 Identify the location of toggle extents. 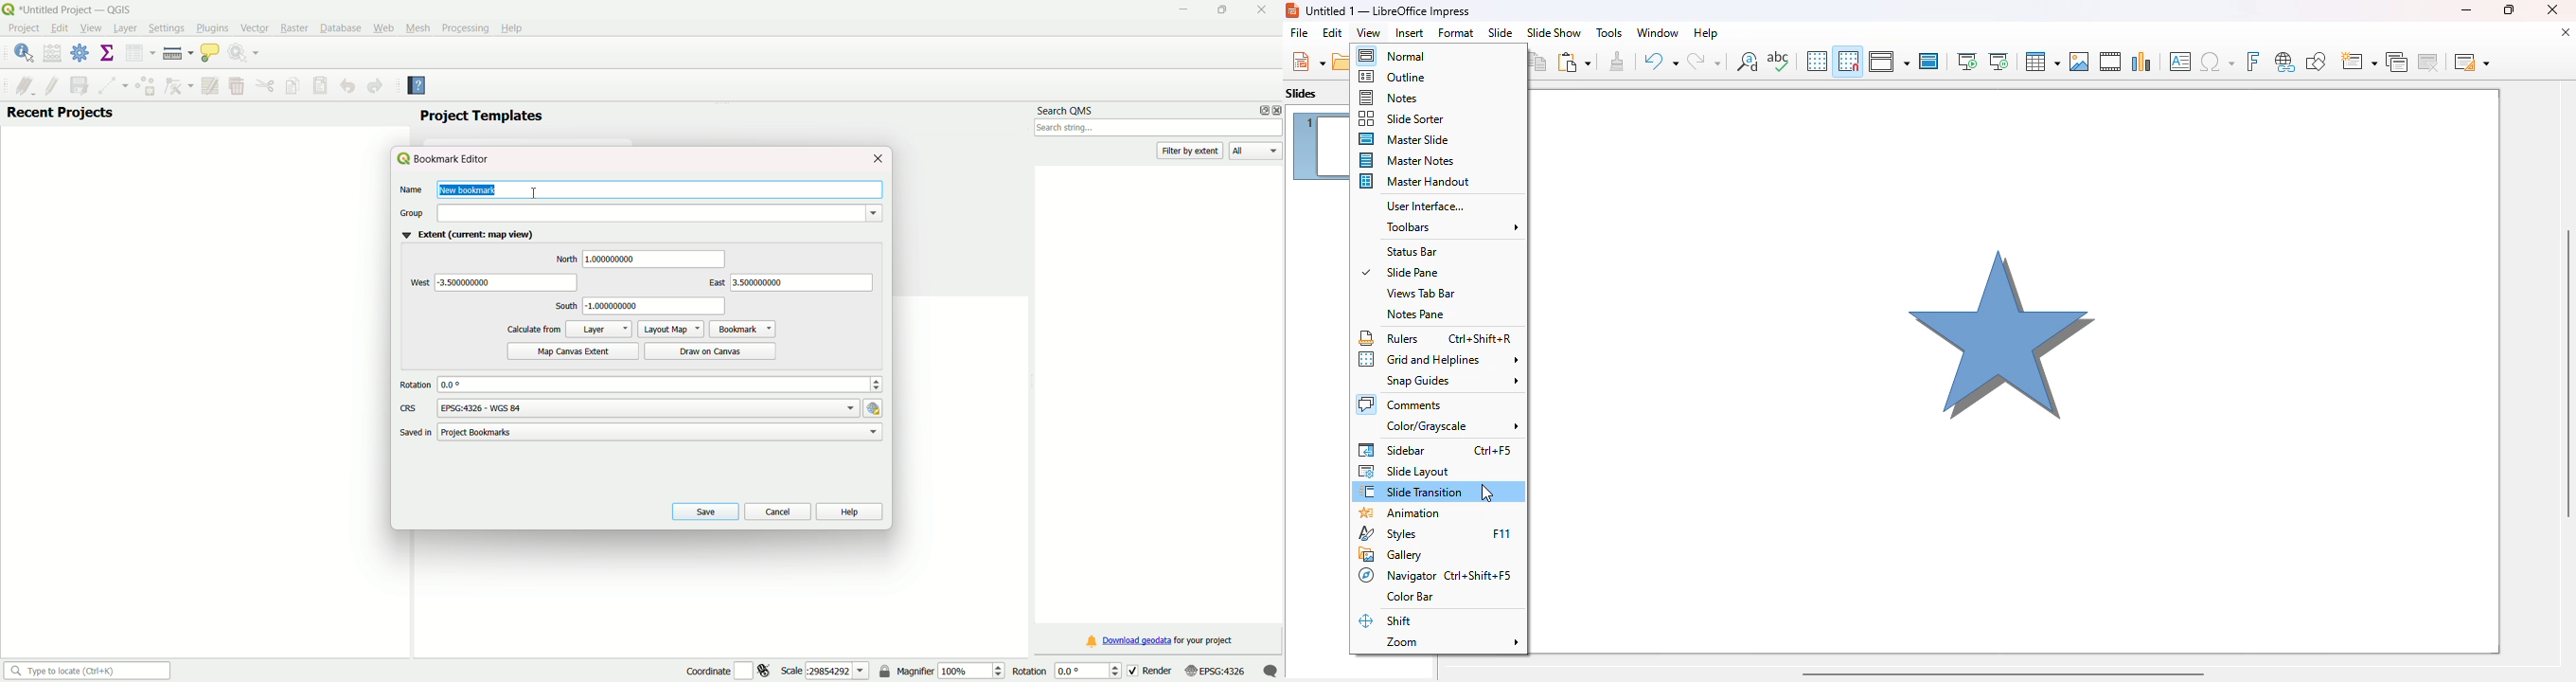
(767, 670).